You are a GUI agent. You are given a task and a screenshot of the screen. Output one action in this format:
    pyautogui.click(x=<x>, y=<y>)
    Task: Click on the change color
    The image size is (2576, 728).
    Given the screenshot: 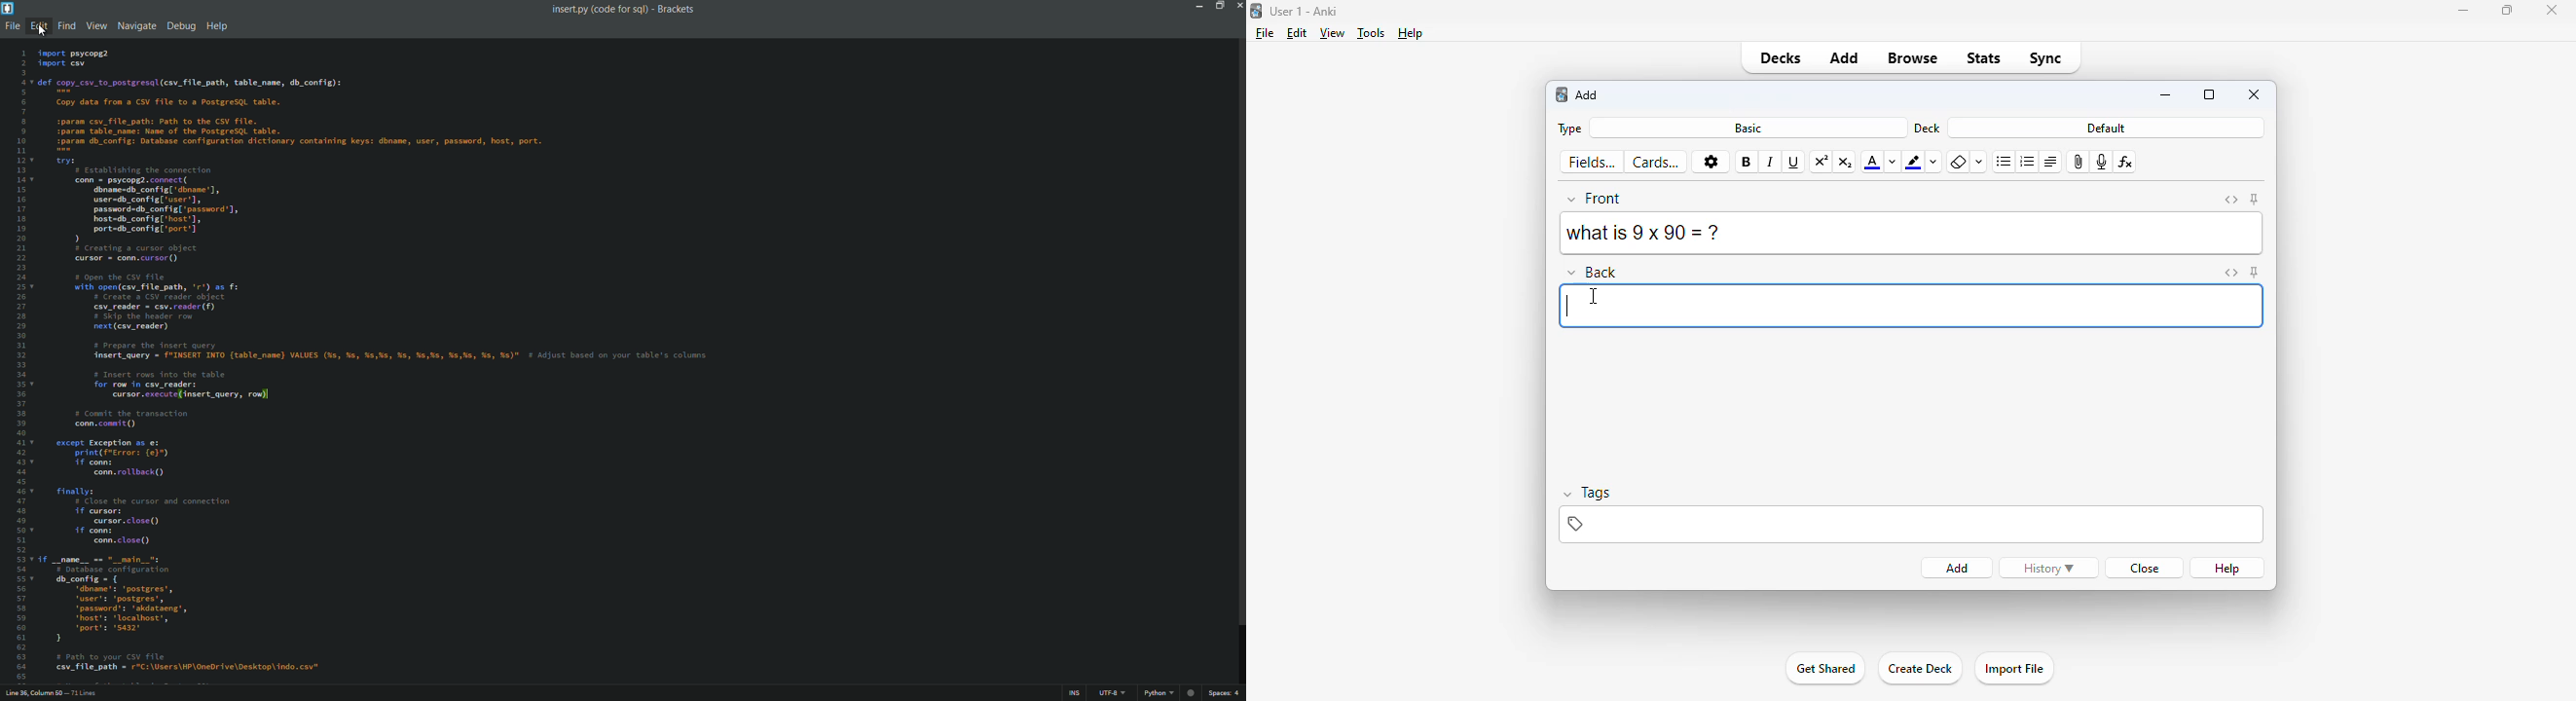 What is the action you would take?
    pyautogui.click(x=1893, y=162)
    